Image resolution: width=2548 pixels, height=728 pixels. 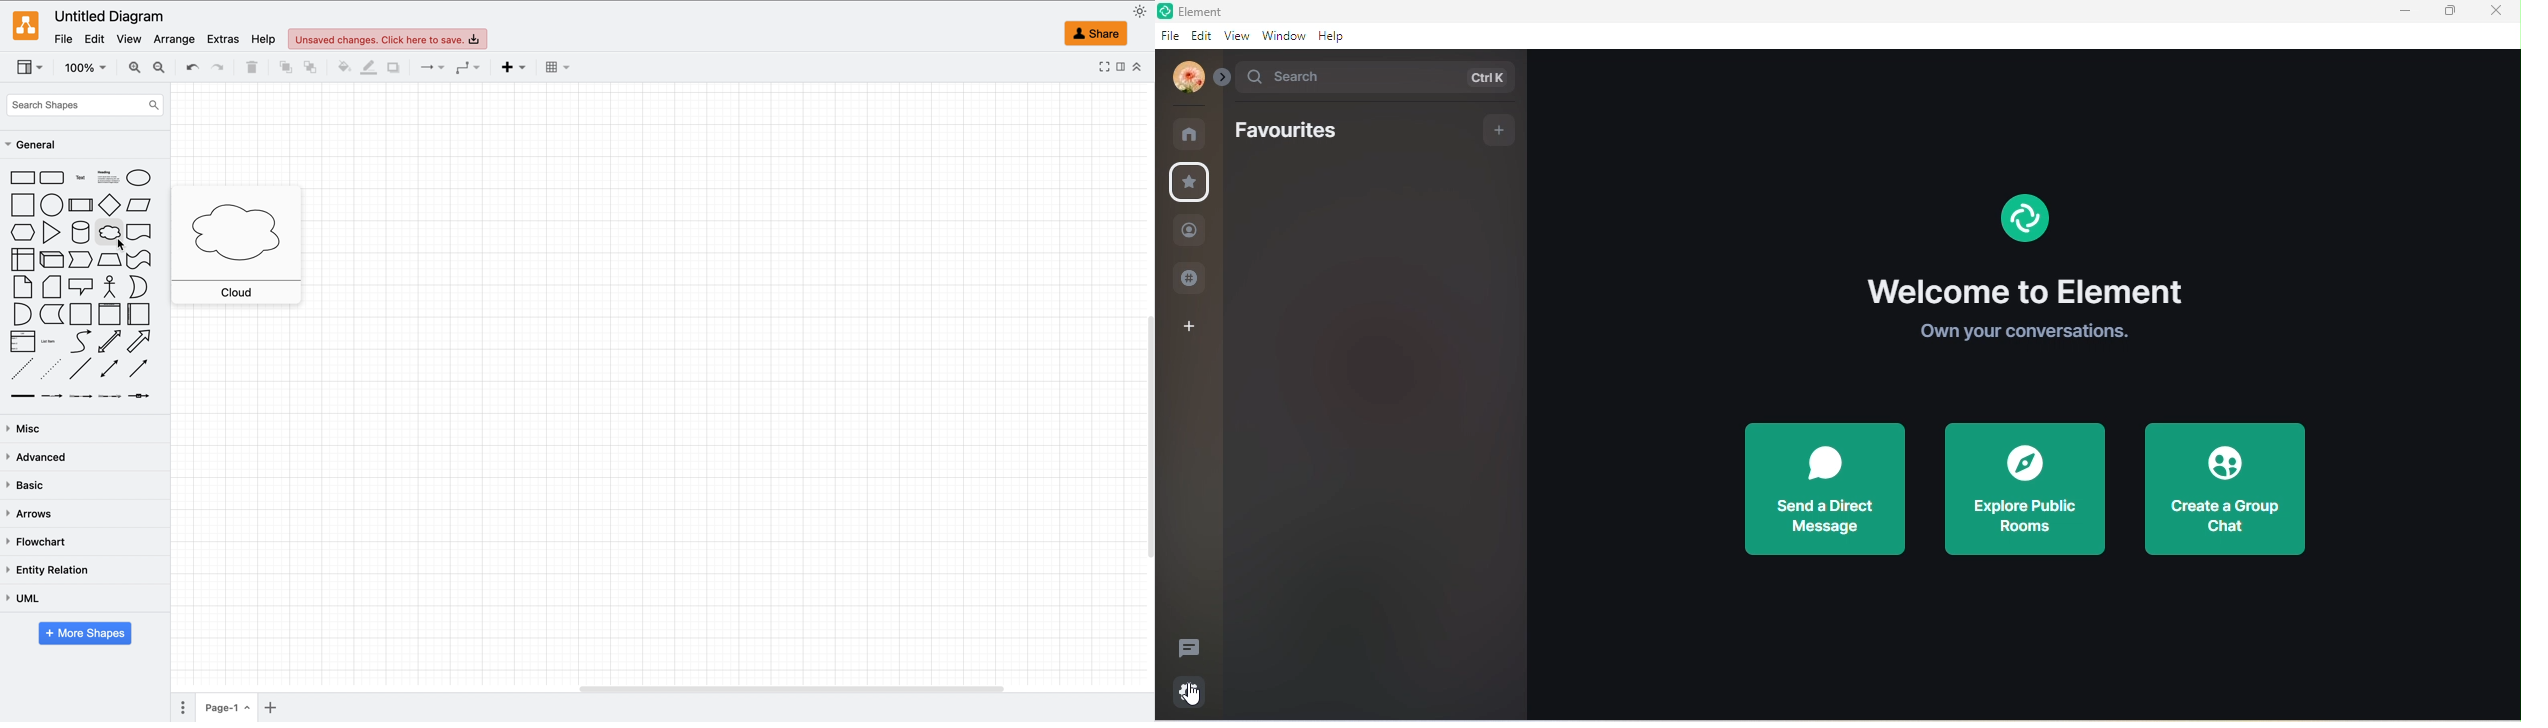 I want to click on tape, so click(x=138, y=260).